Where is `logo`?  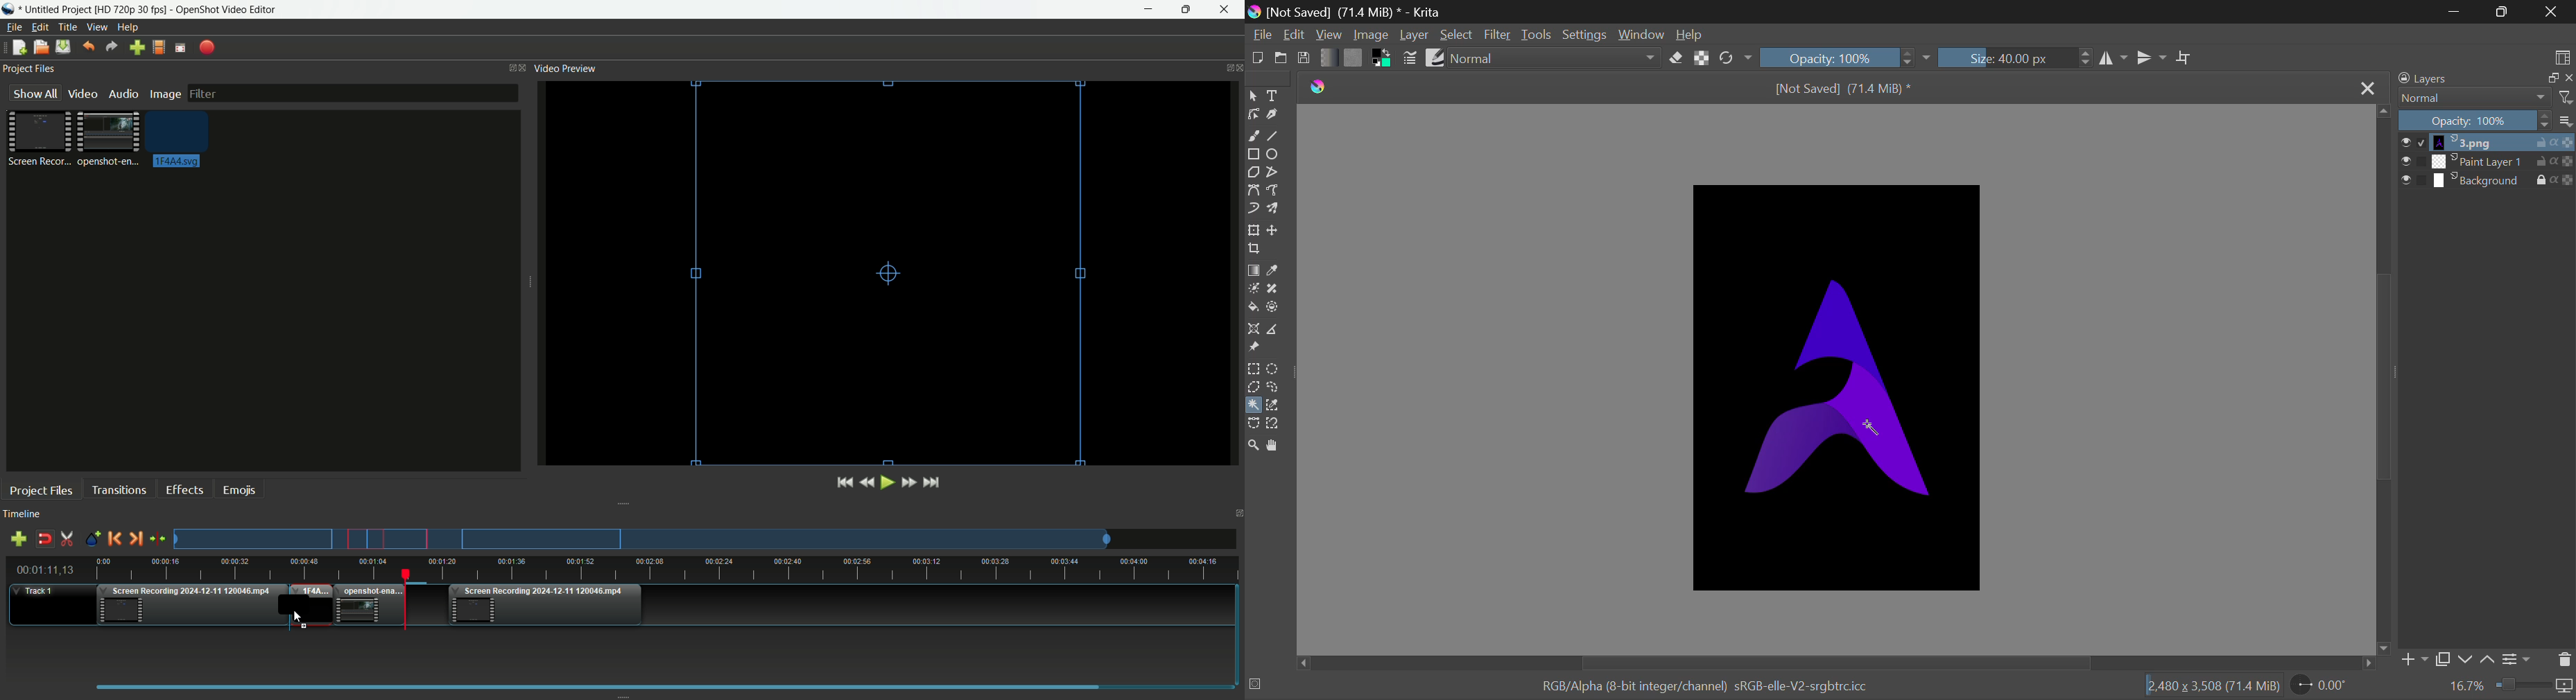
logo is located at coordinates (1321, 87).